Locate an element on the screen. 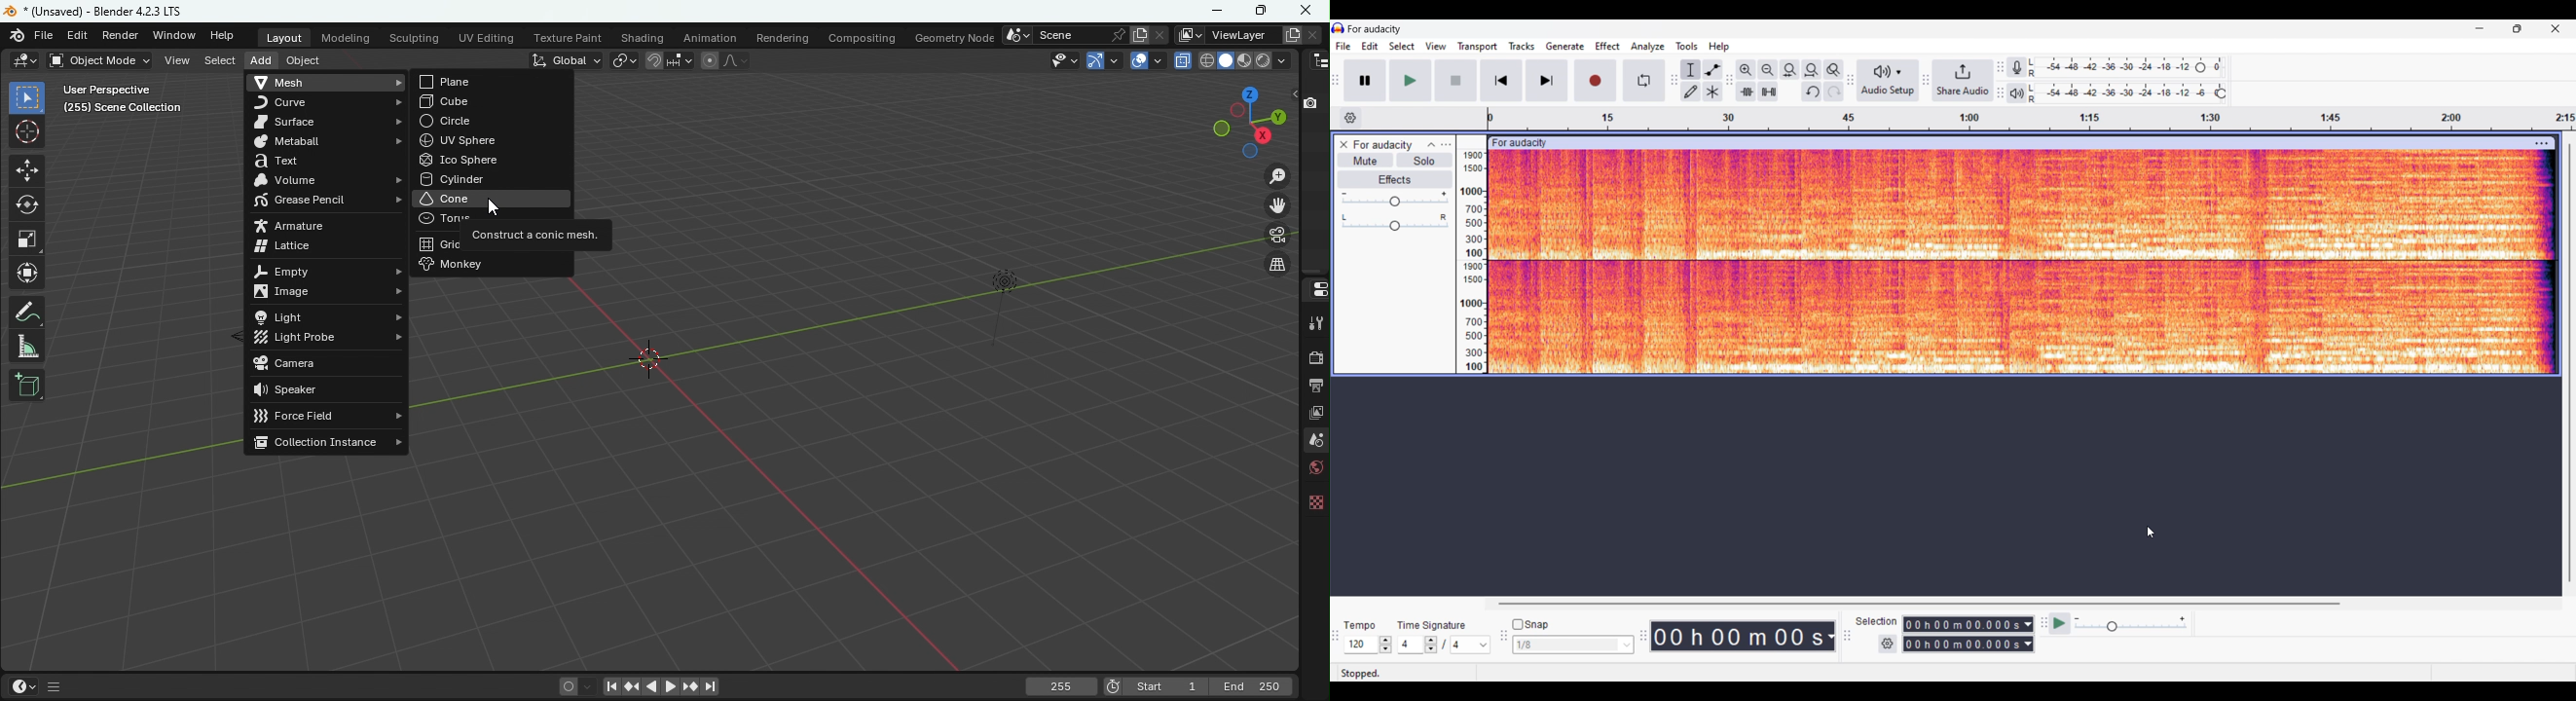 Image resolution: width=2576 pixels, height=728 pixels. View menu is located at coordinates (1436, 46).